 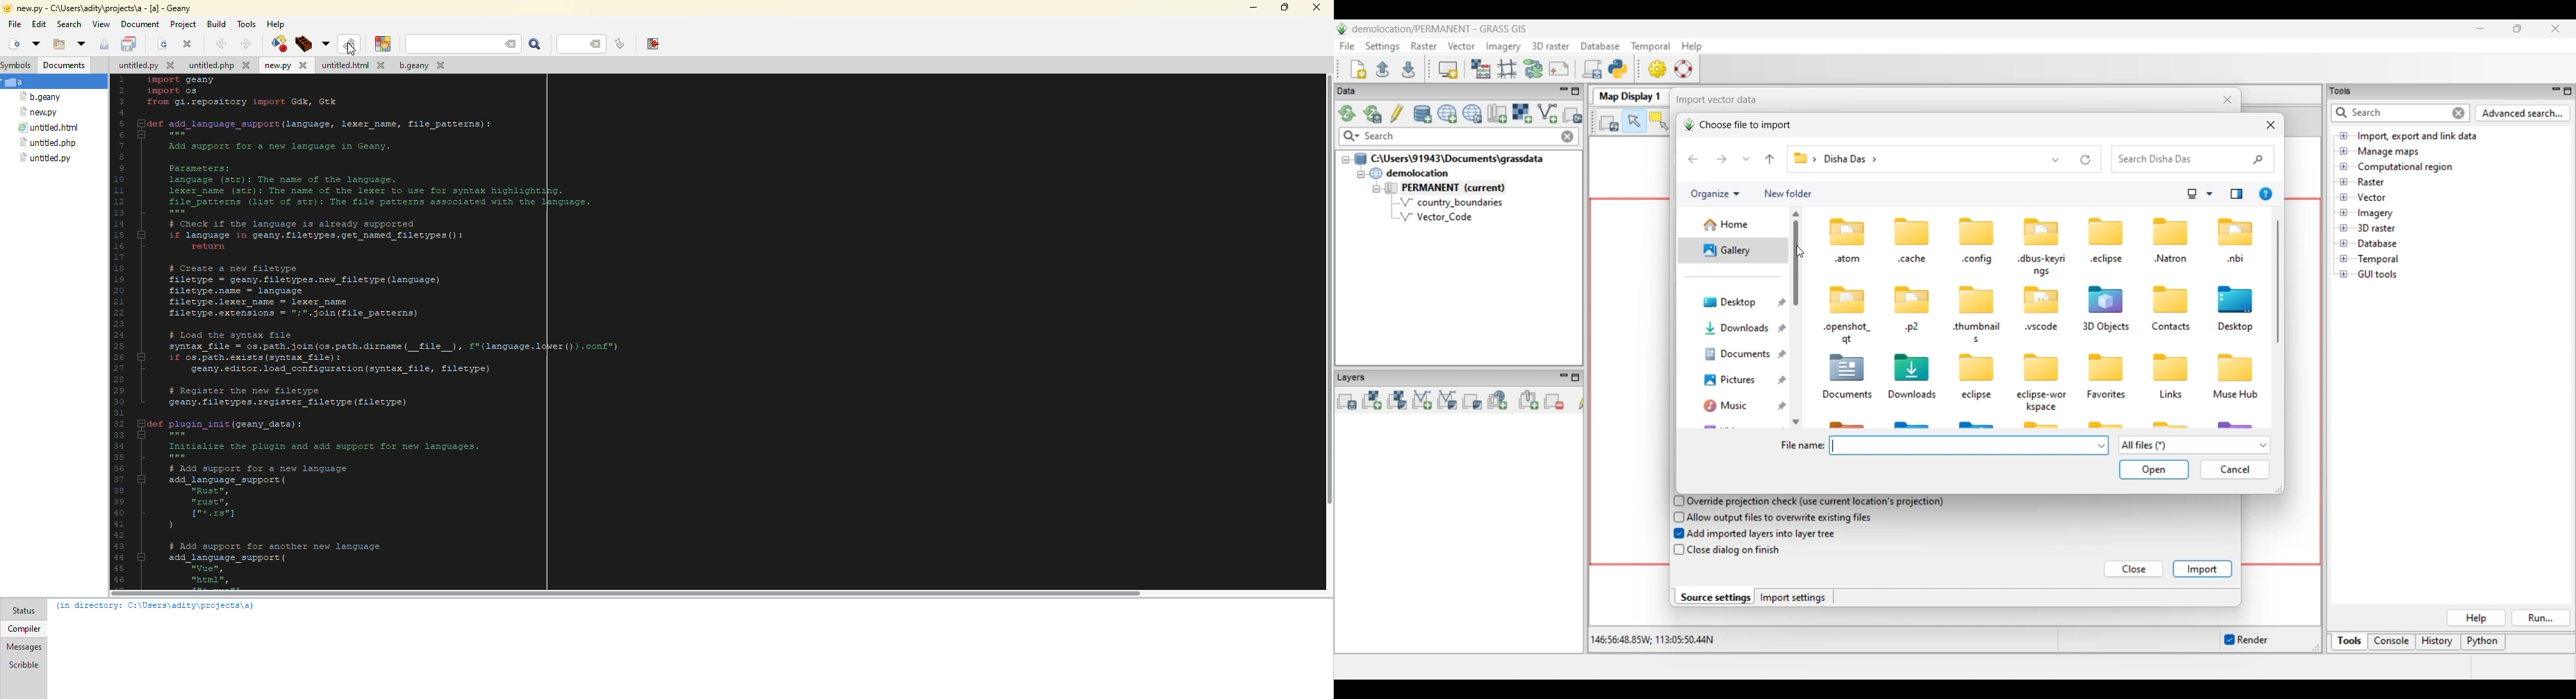 What do you see at coordinates (304, 43) in the screenshot?
I see `build` at bounding box center [304, 43].